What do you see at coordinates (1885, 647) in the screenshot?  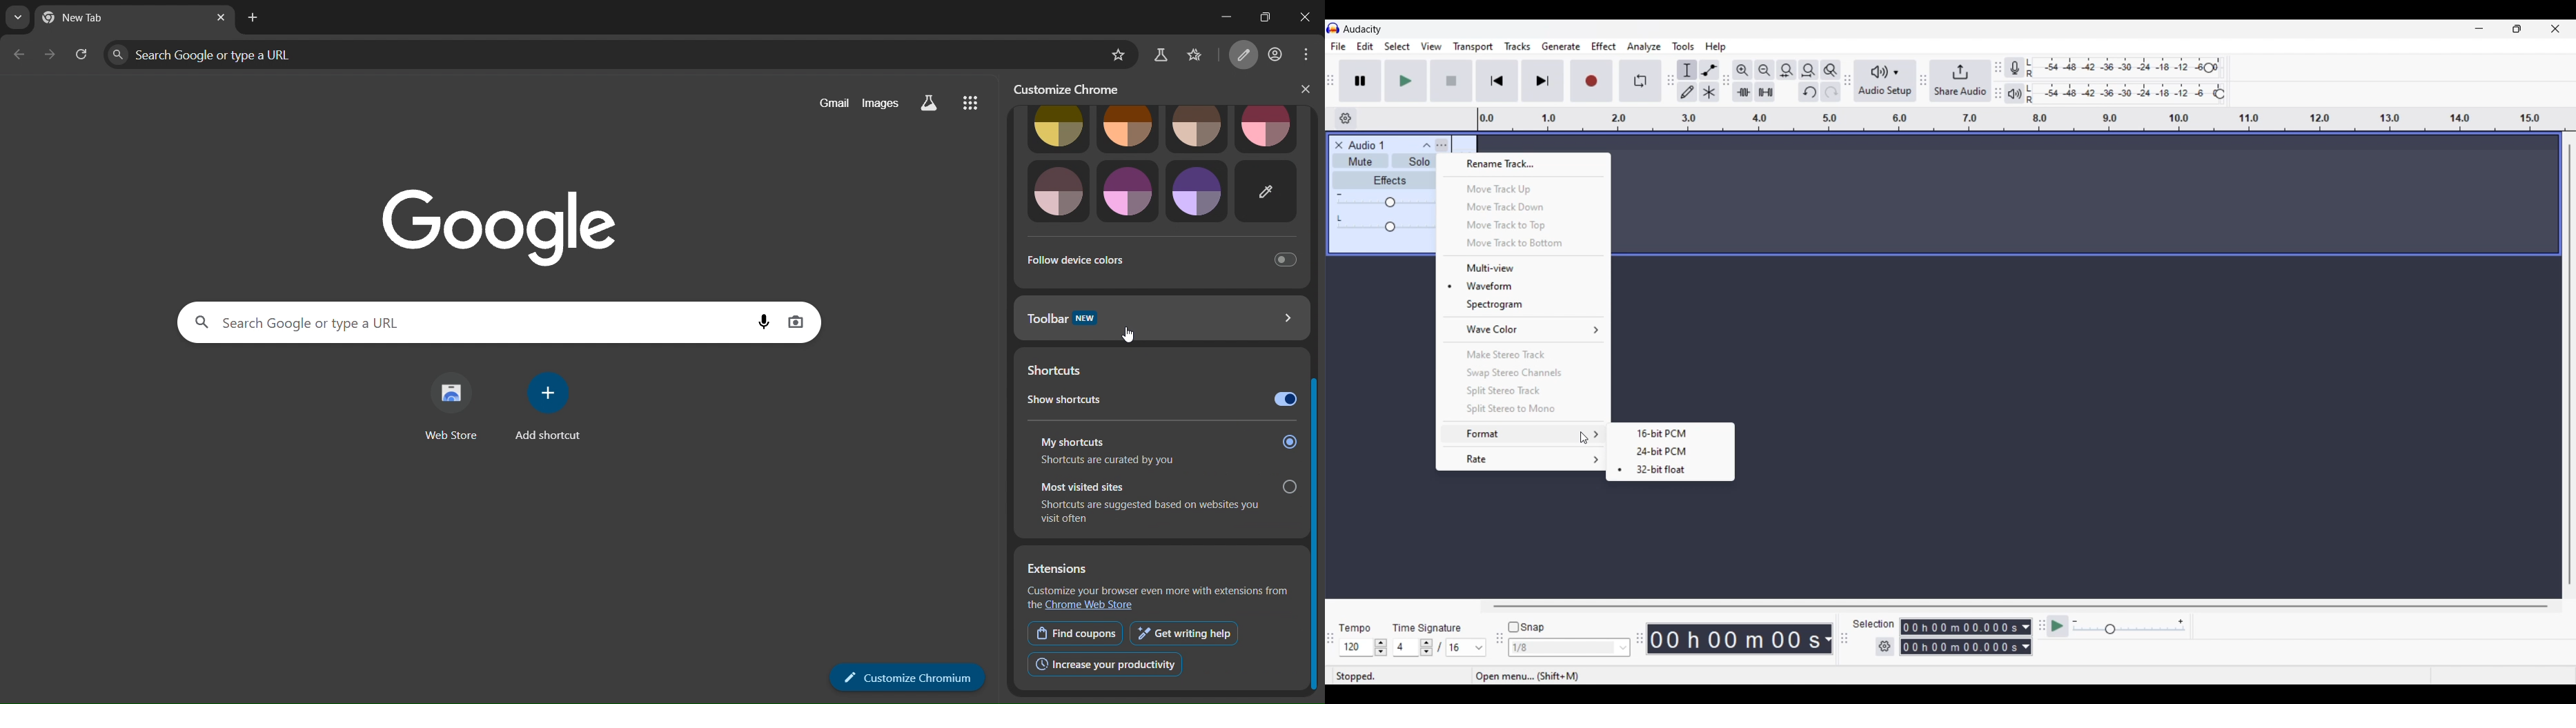 I see `Selection settings` at bounding box center [1885, 647].